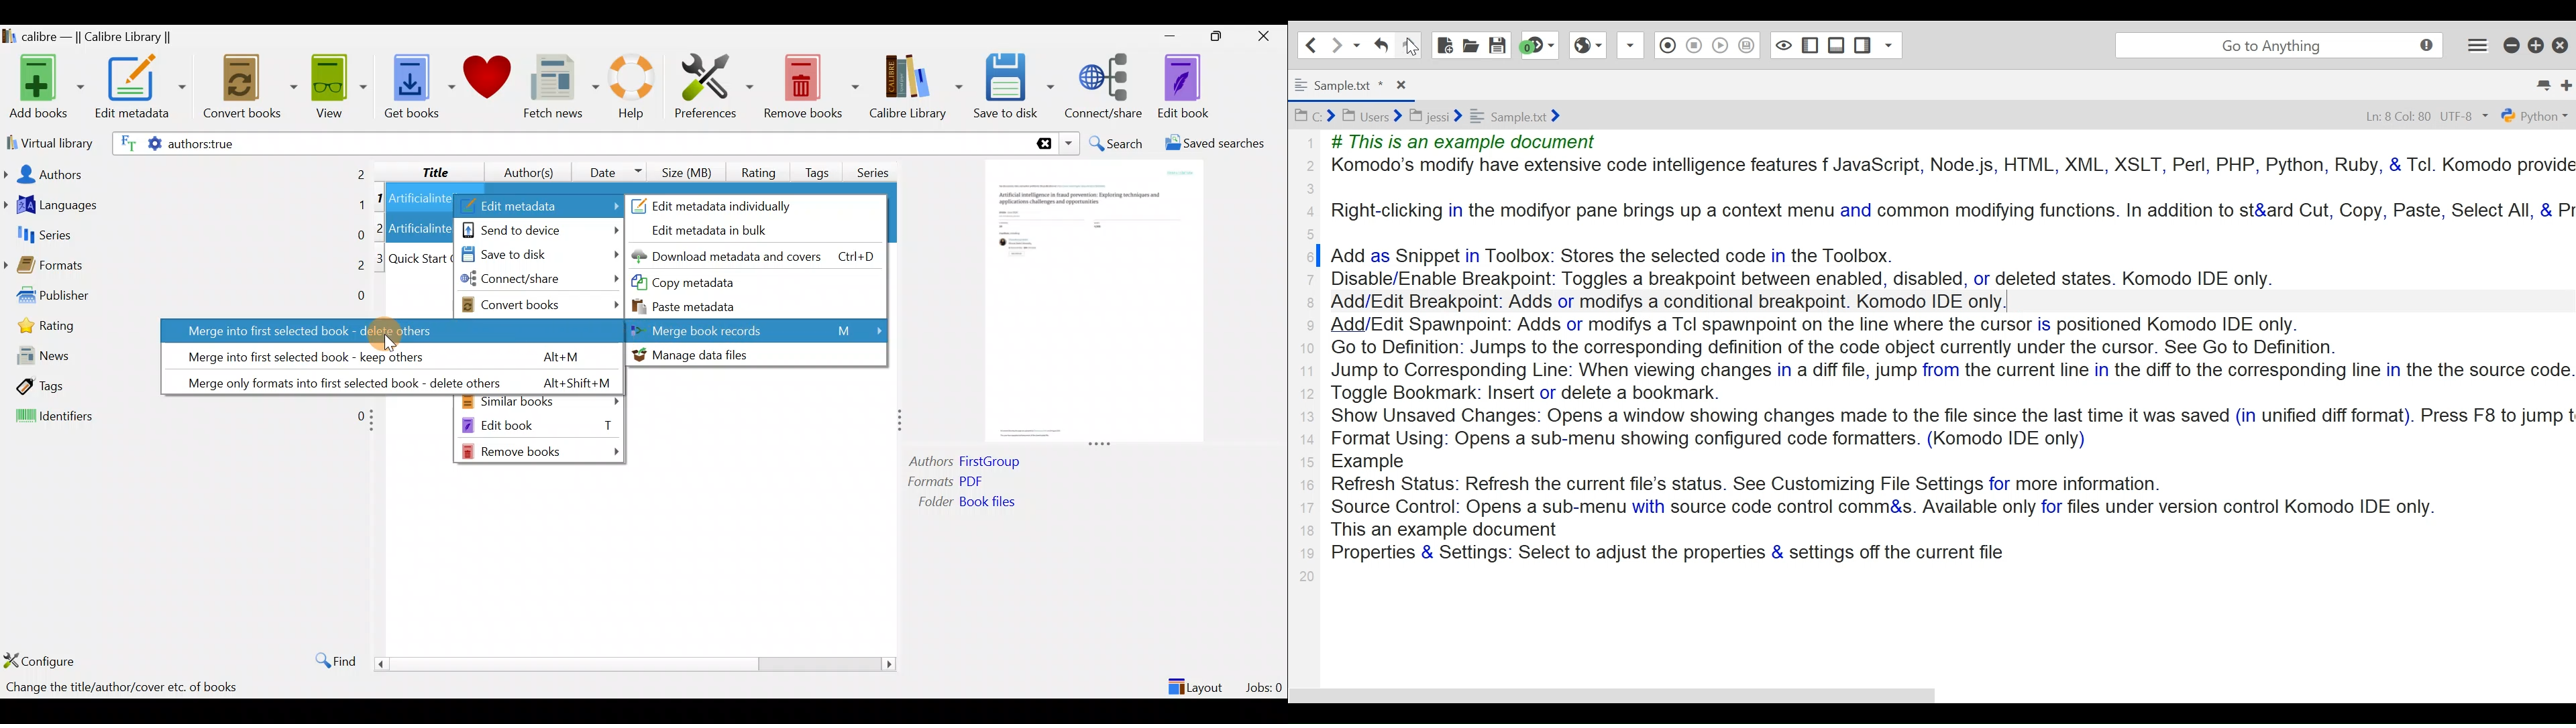 This screenshot has width=2576, height=728. What do you see at coordinates (755, 355) in the screenshot?
I see `Manage data files` at bounding box center [755, 355].